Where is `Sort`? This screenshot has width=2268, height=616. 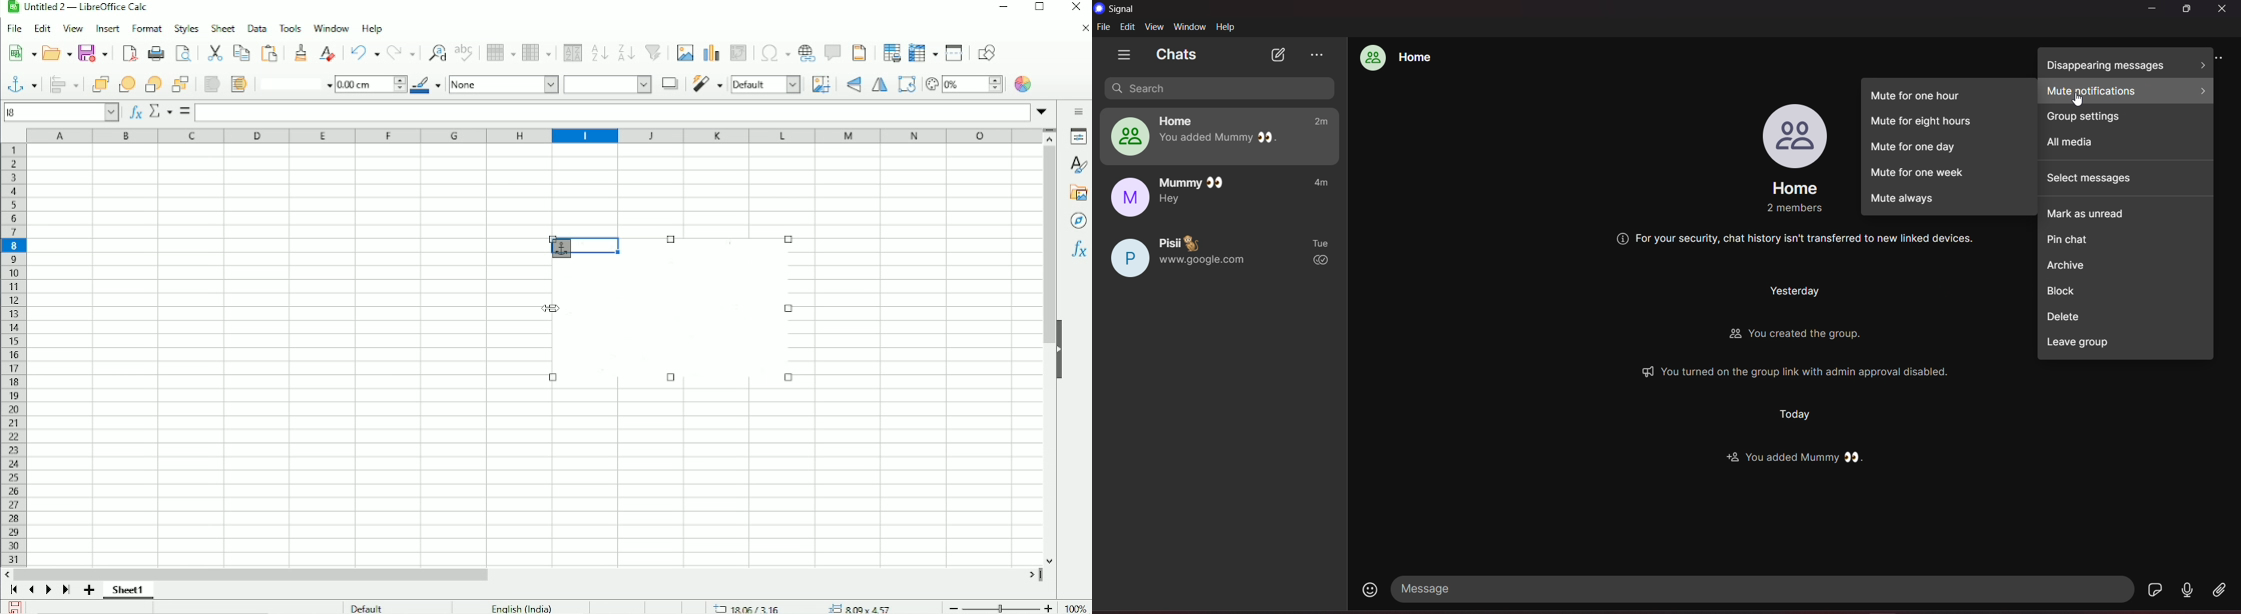 Sort is located at coordinates (570, 52).